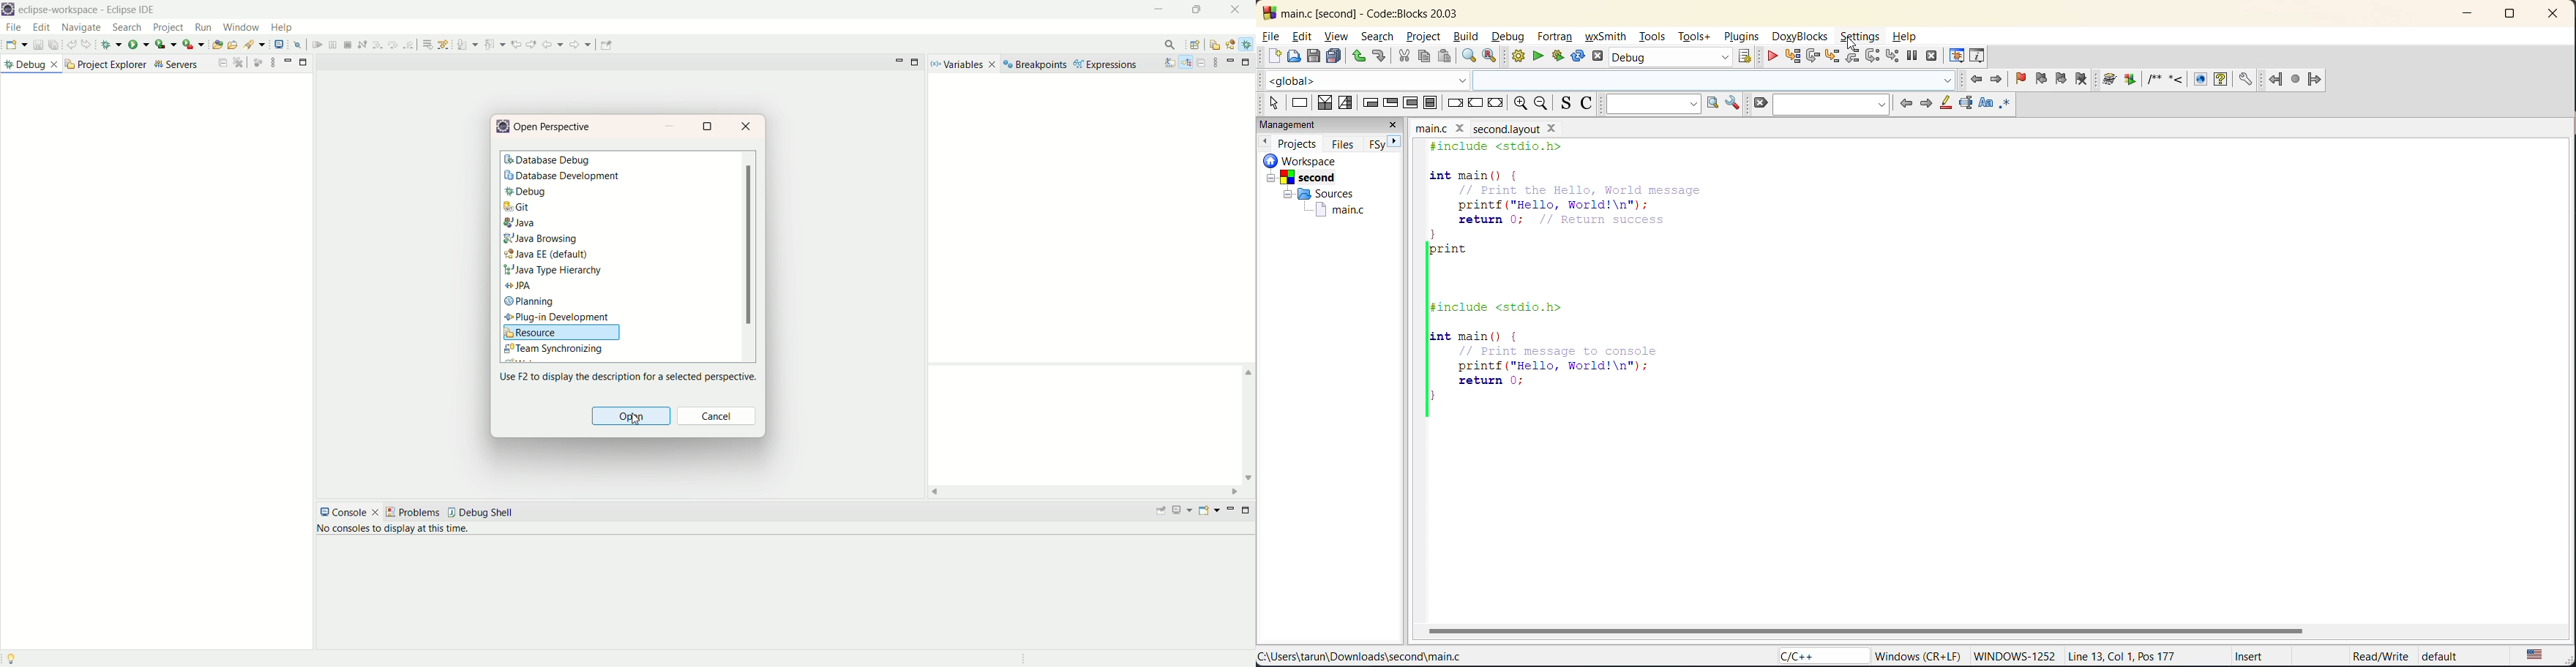 Image resolution: width=2576 pixels, height=672 pixels. What do you see at coordinates (1652, 38) in the screenshot?
I see `tools` at bounding box center [1652, 38].